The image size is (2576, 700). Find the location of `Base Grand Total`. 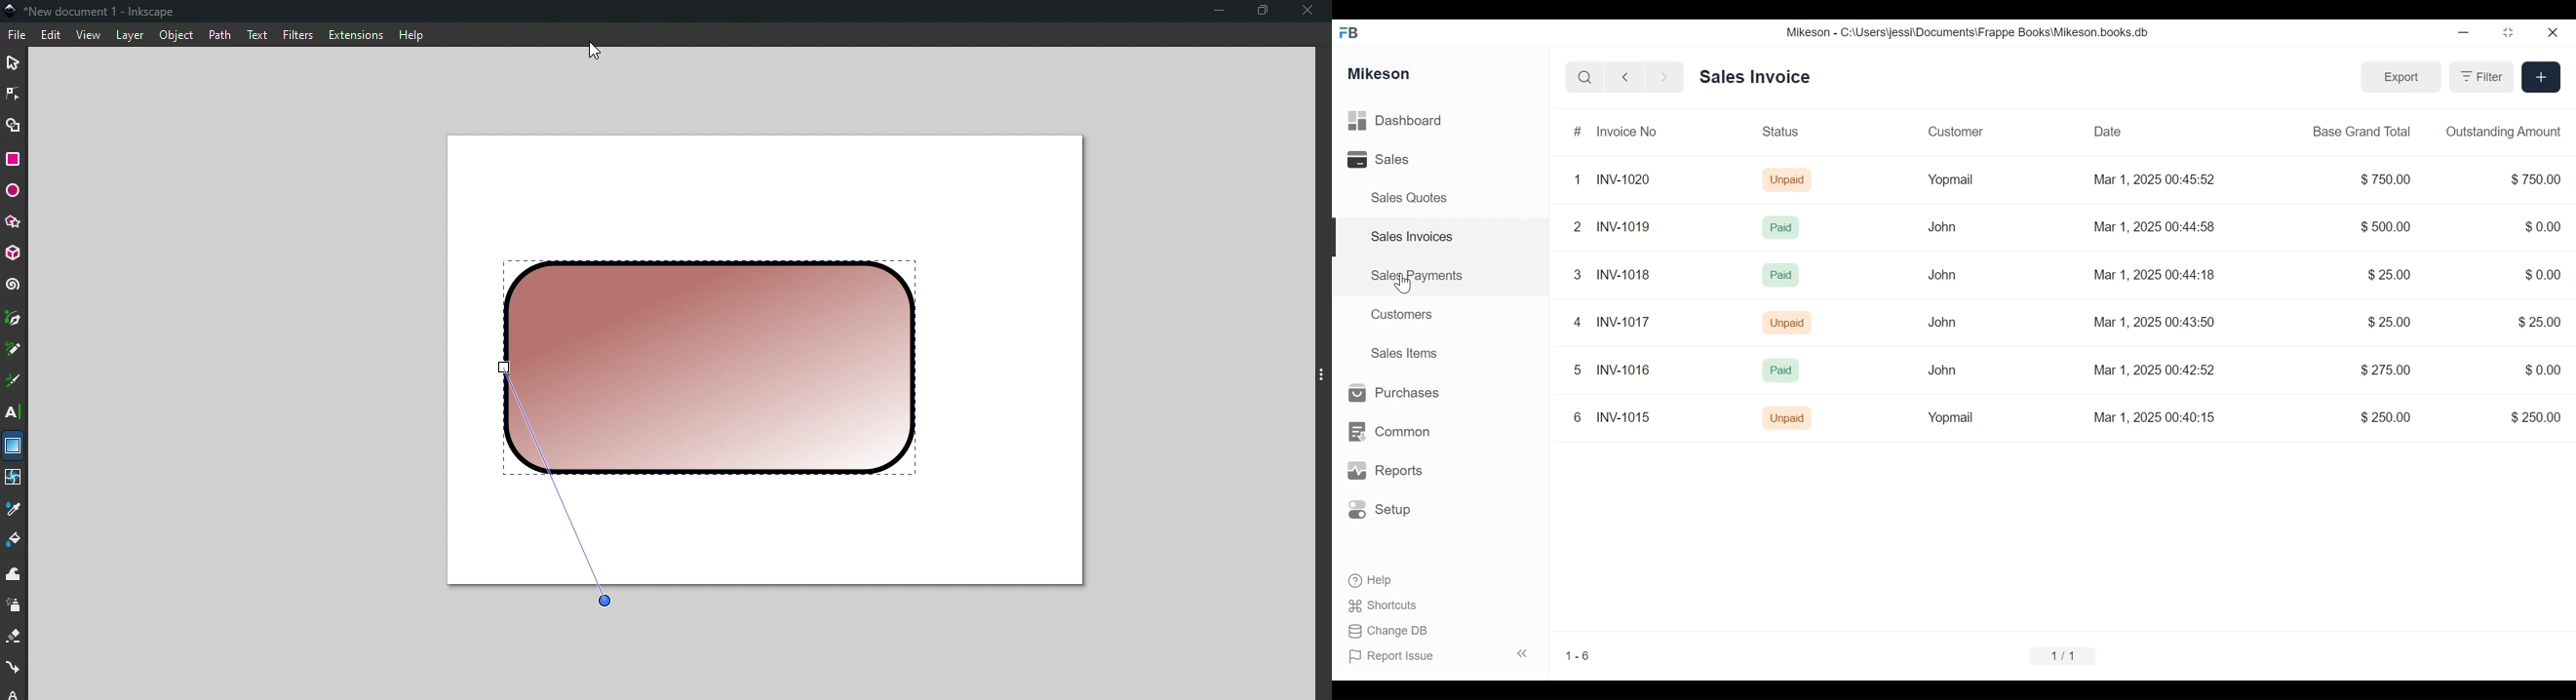

Base Grand Total is located at coordinates (2359, 132).